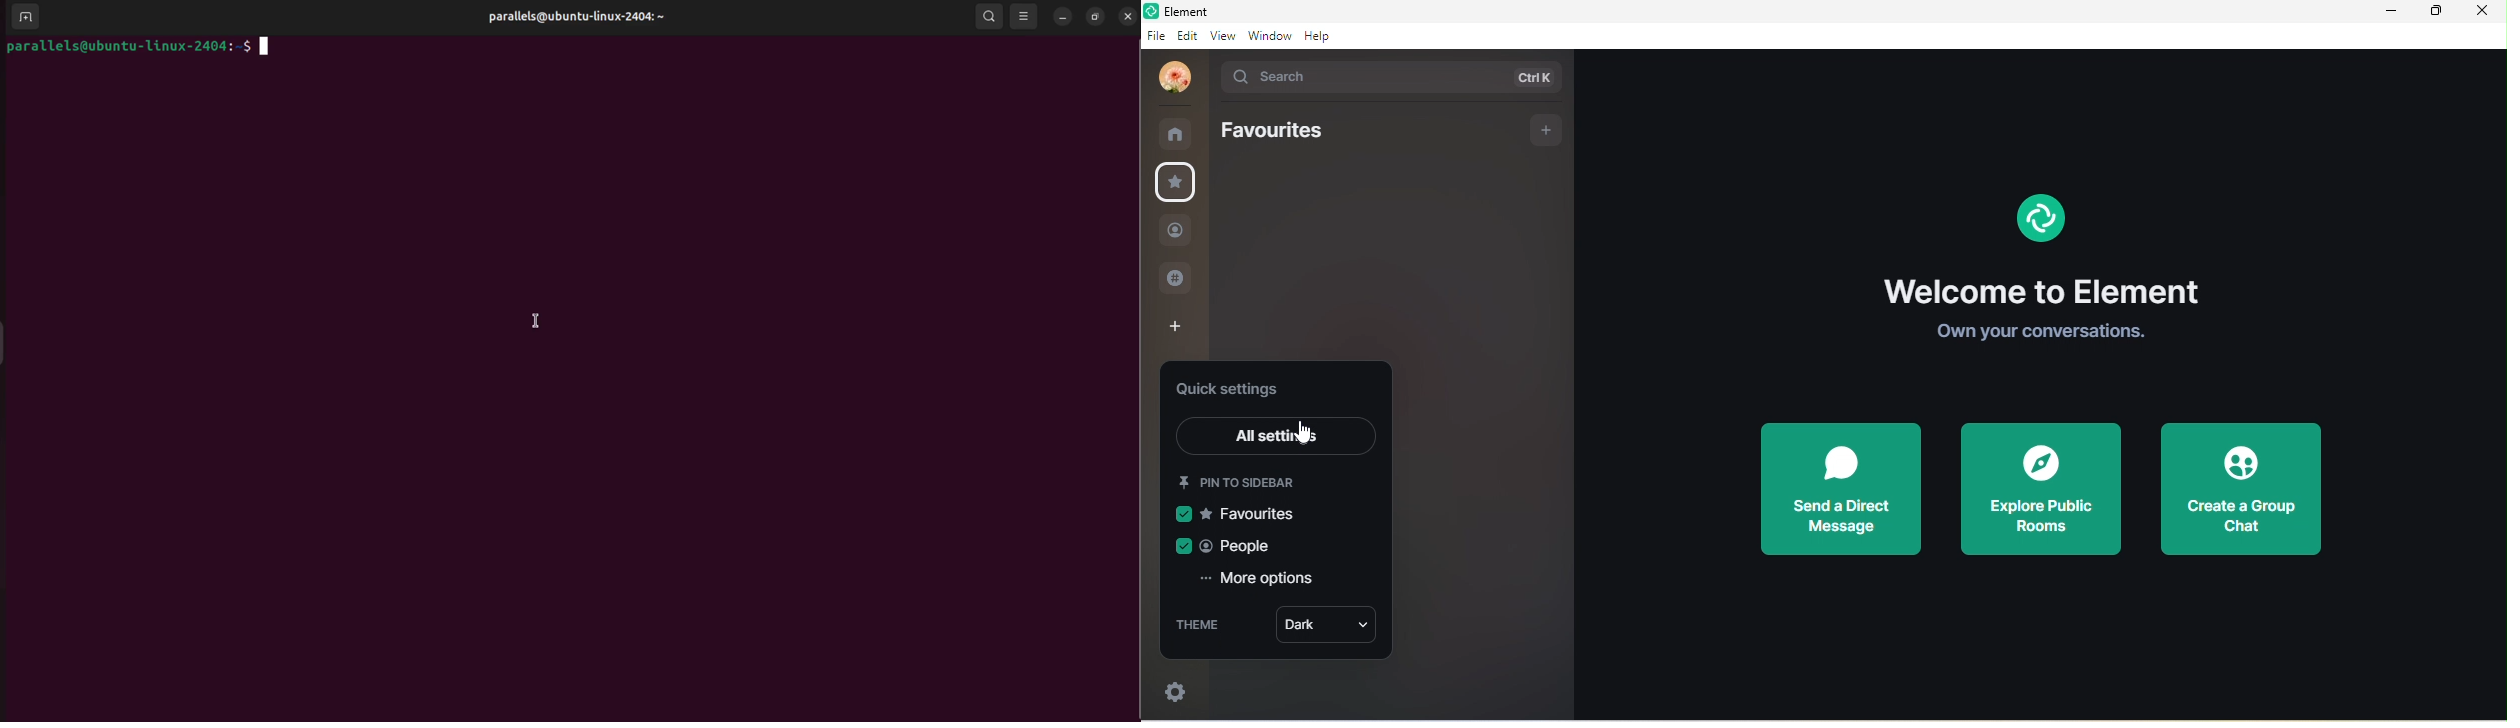 The width and height of the screenshot is (2520, 728). I want to click on element, so click(1214, 12).